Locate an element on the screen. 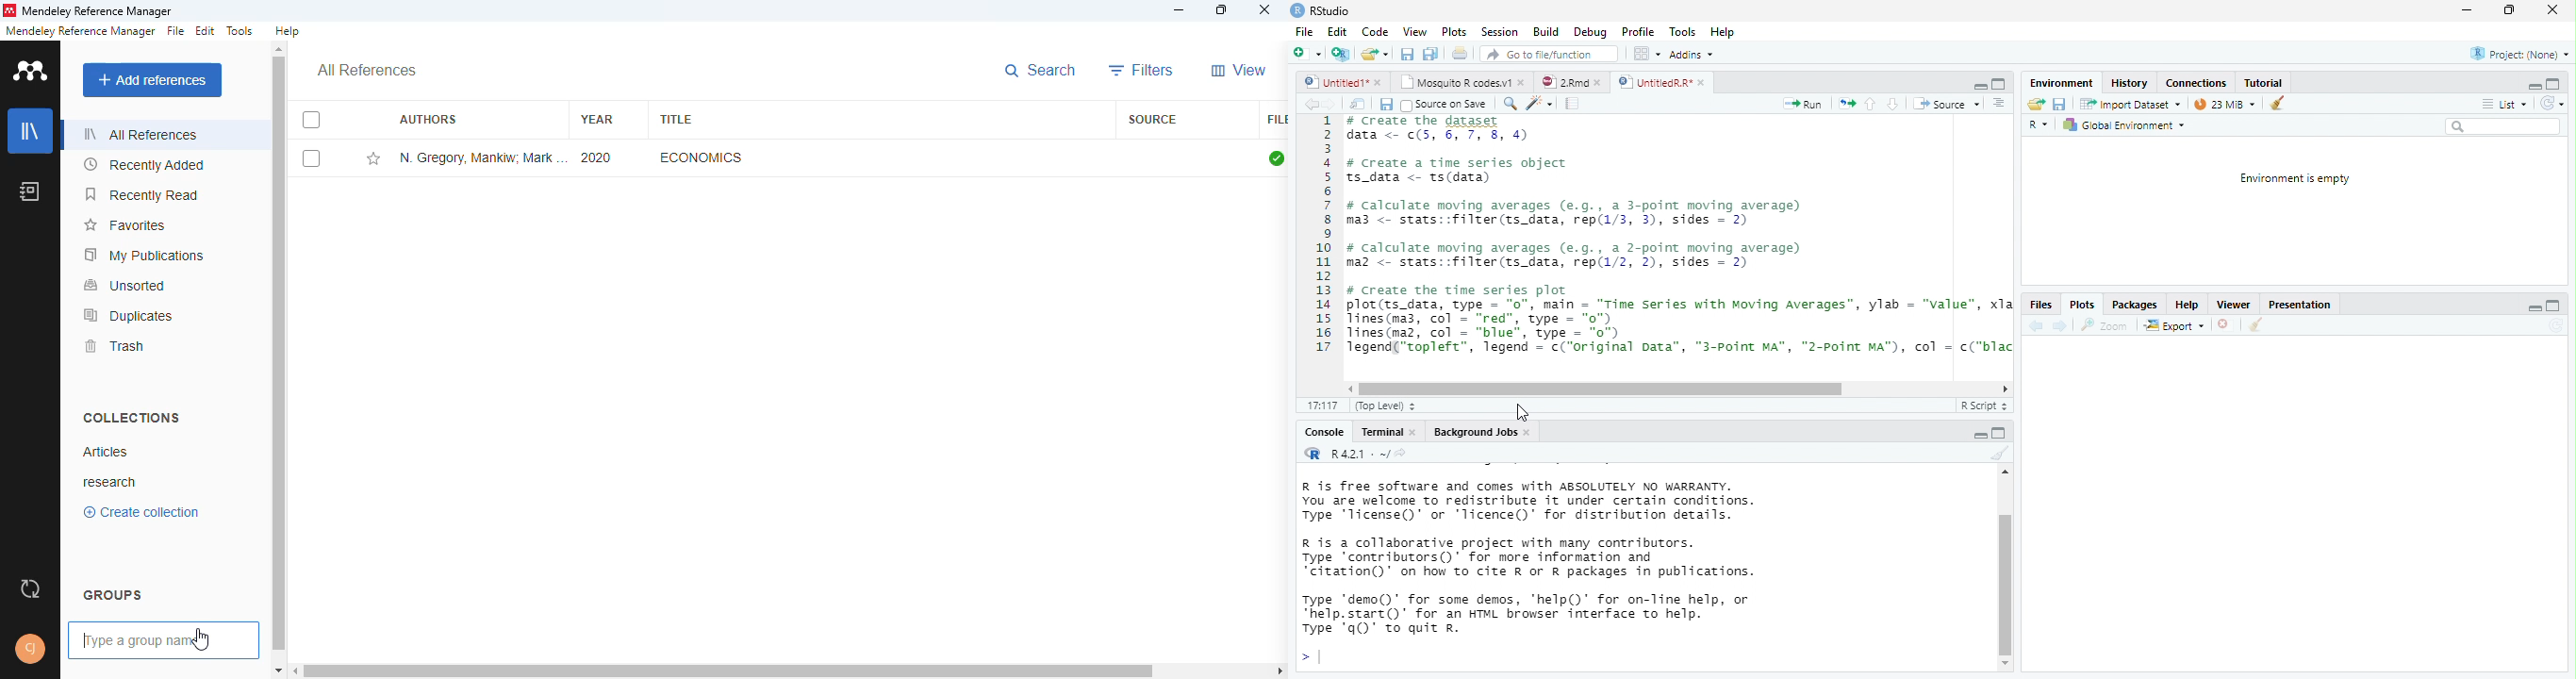  Plots is located at coordinates (1455, 32).